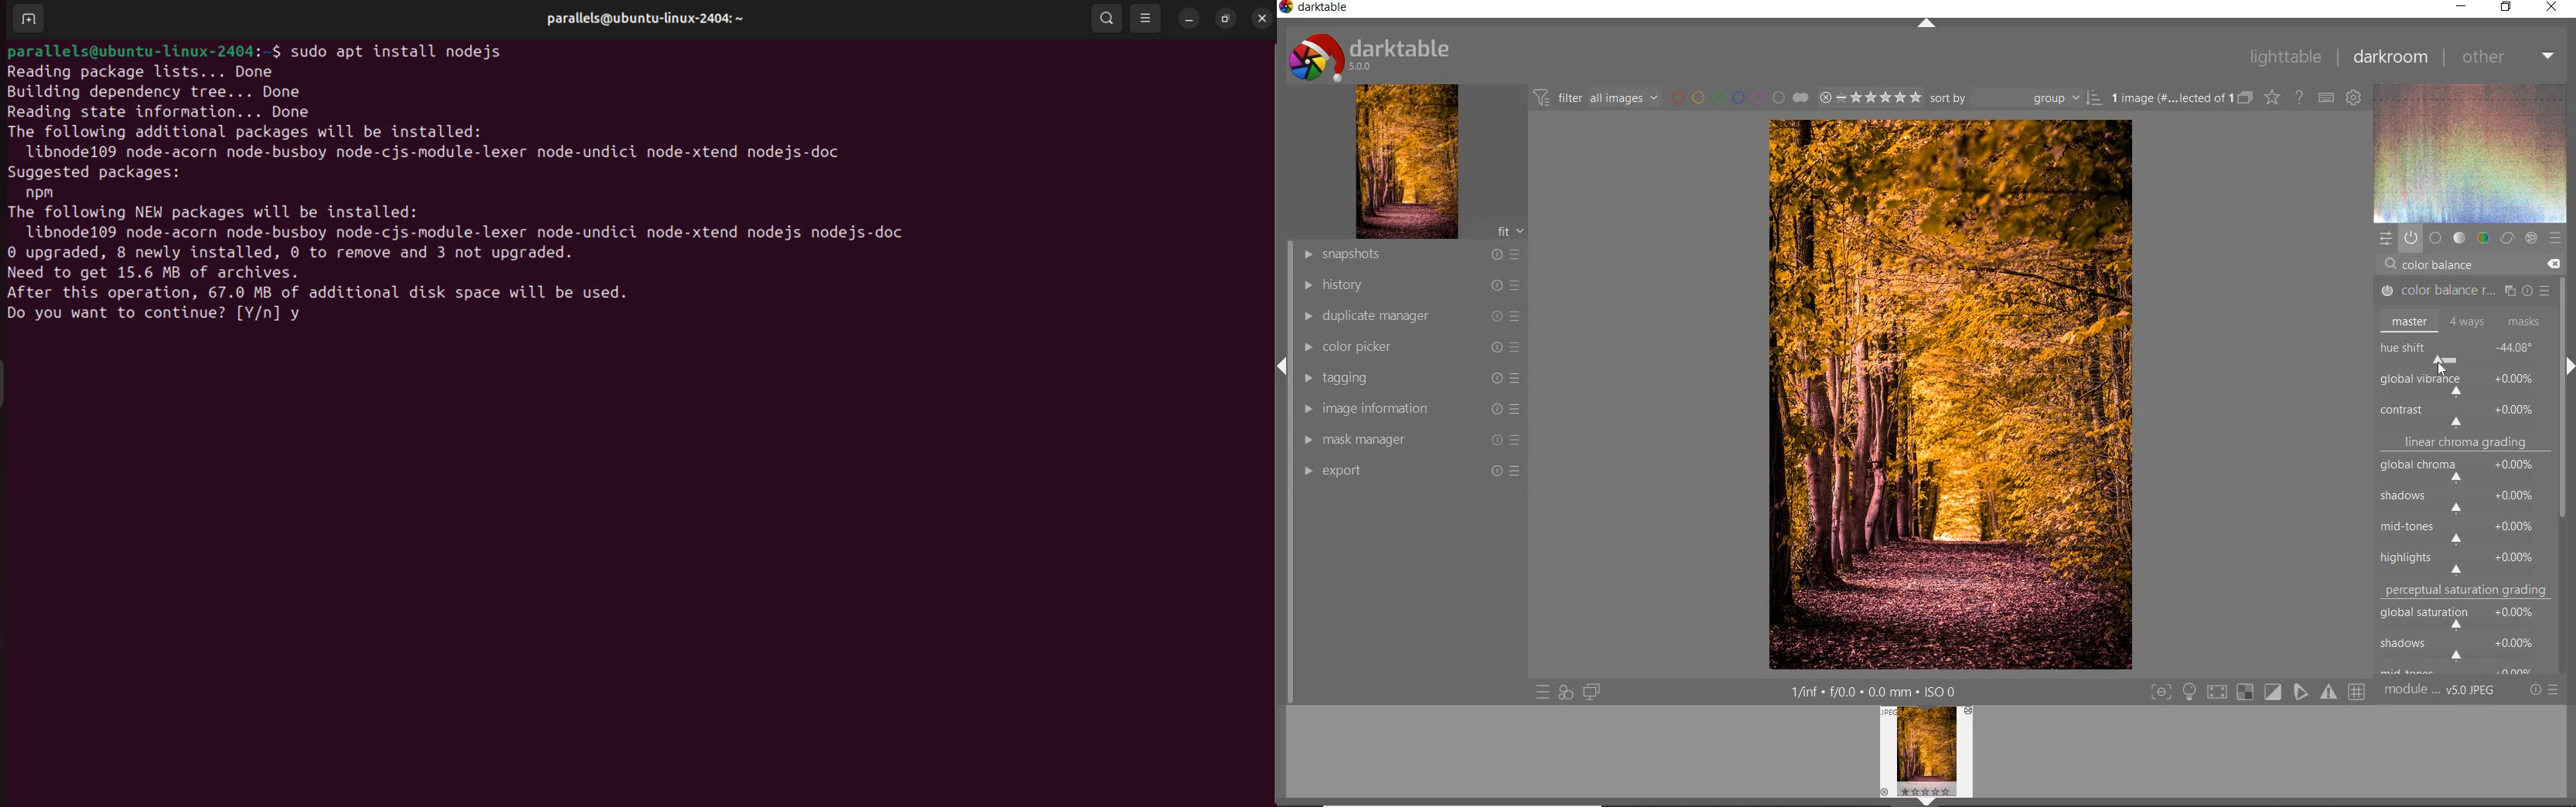 Image resolution: width=2576 pixels, height=812 pixels. I want to click on DELETE, so click(2553, 264).